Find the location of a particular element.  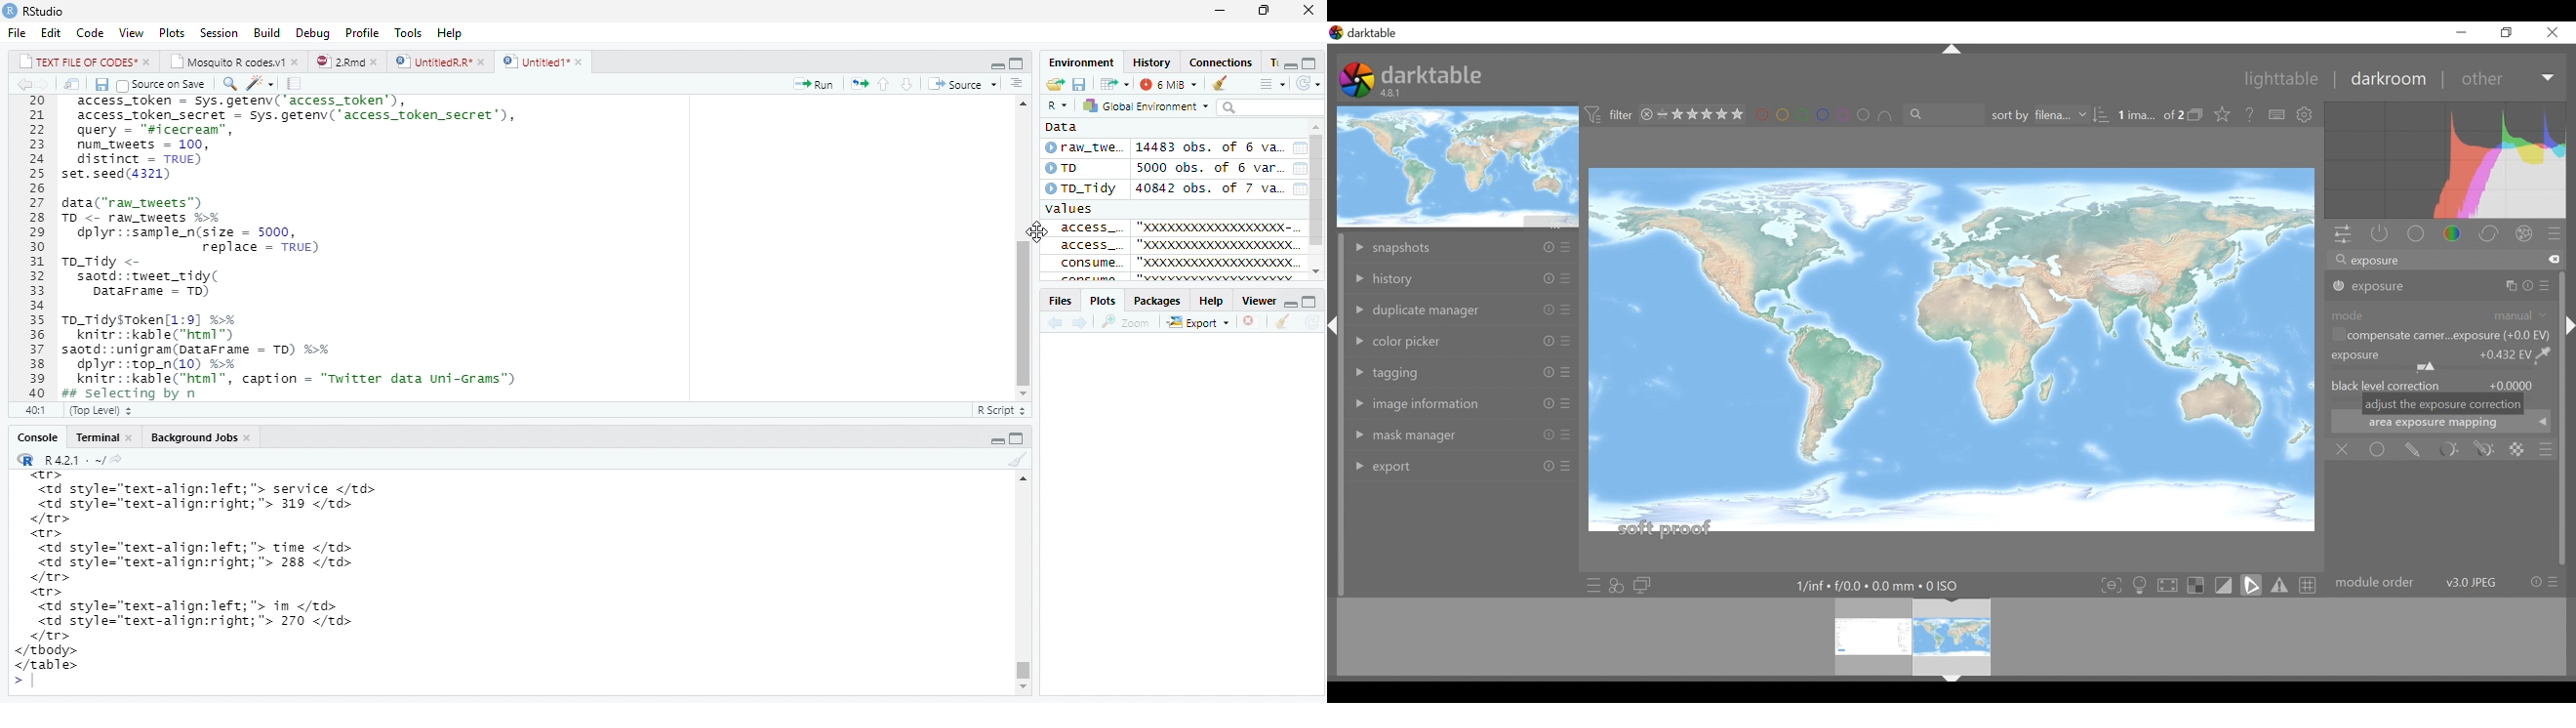

clear window is located at coordinates (1225, 84).